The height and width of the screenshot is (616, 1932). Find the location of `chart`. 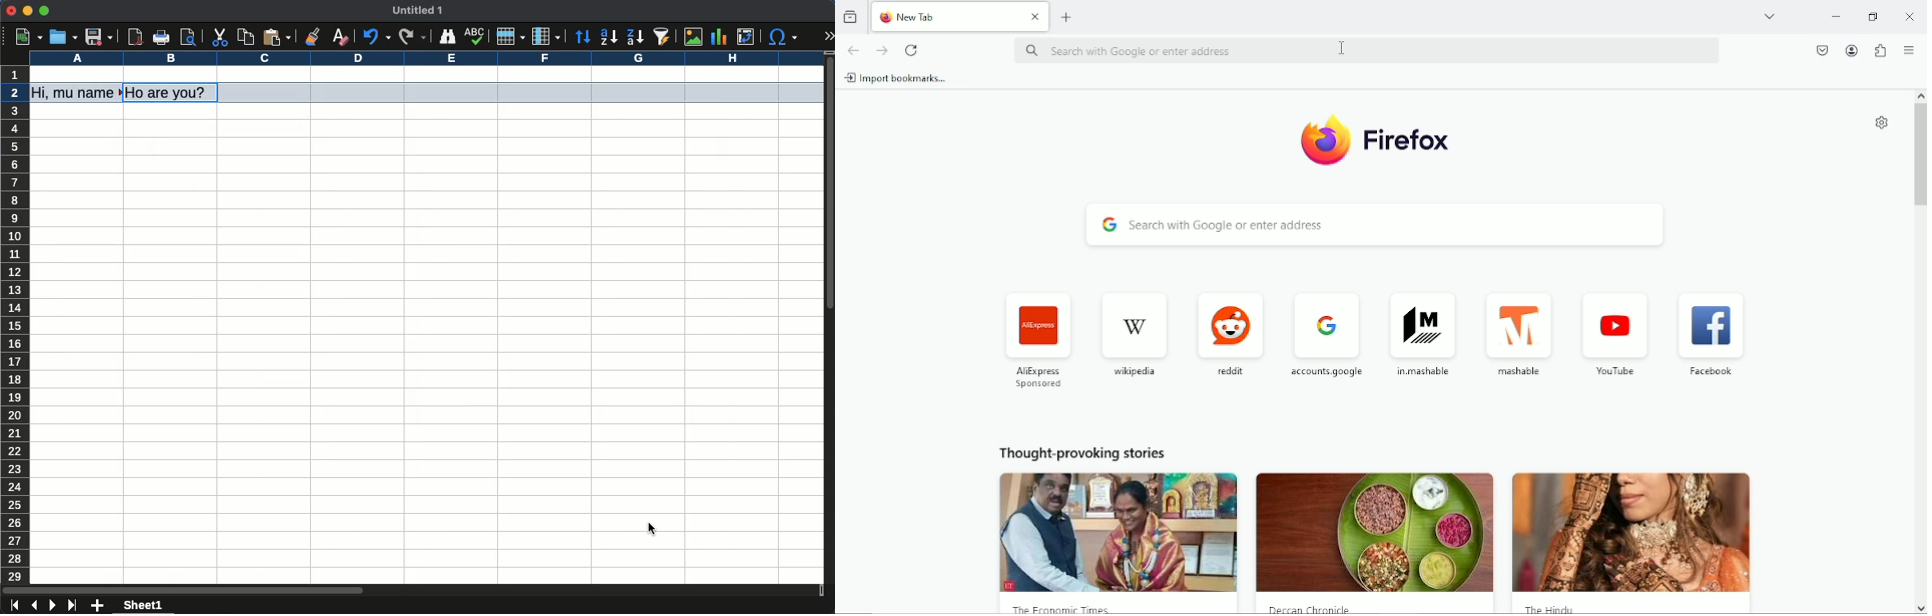

chart is located at coordinates (718, 37).